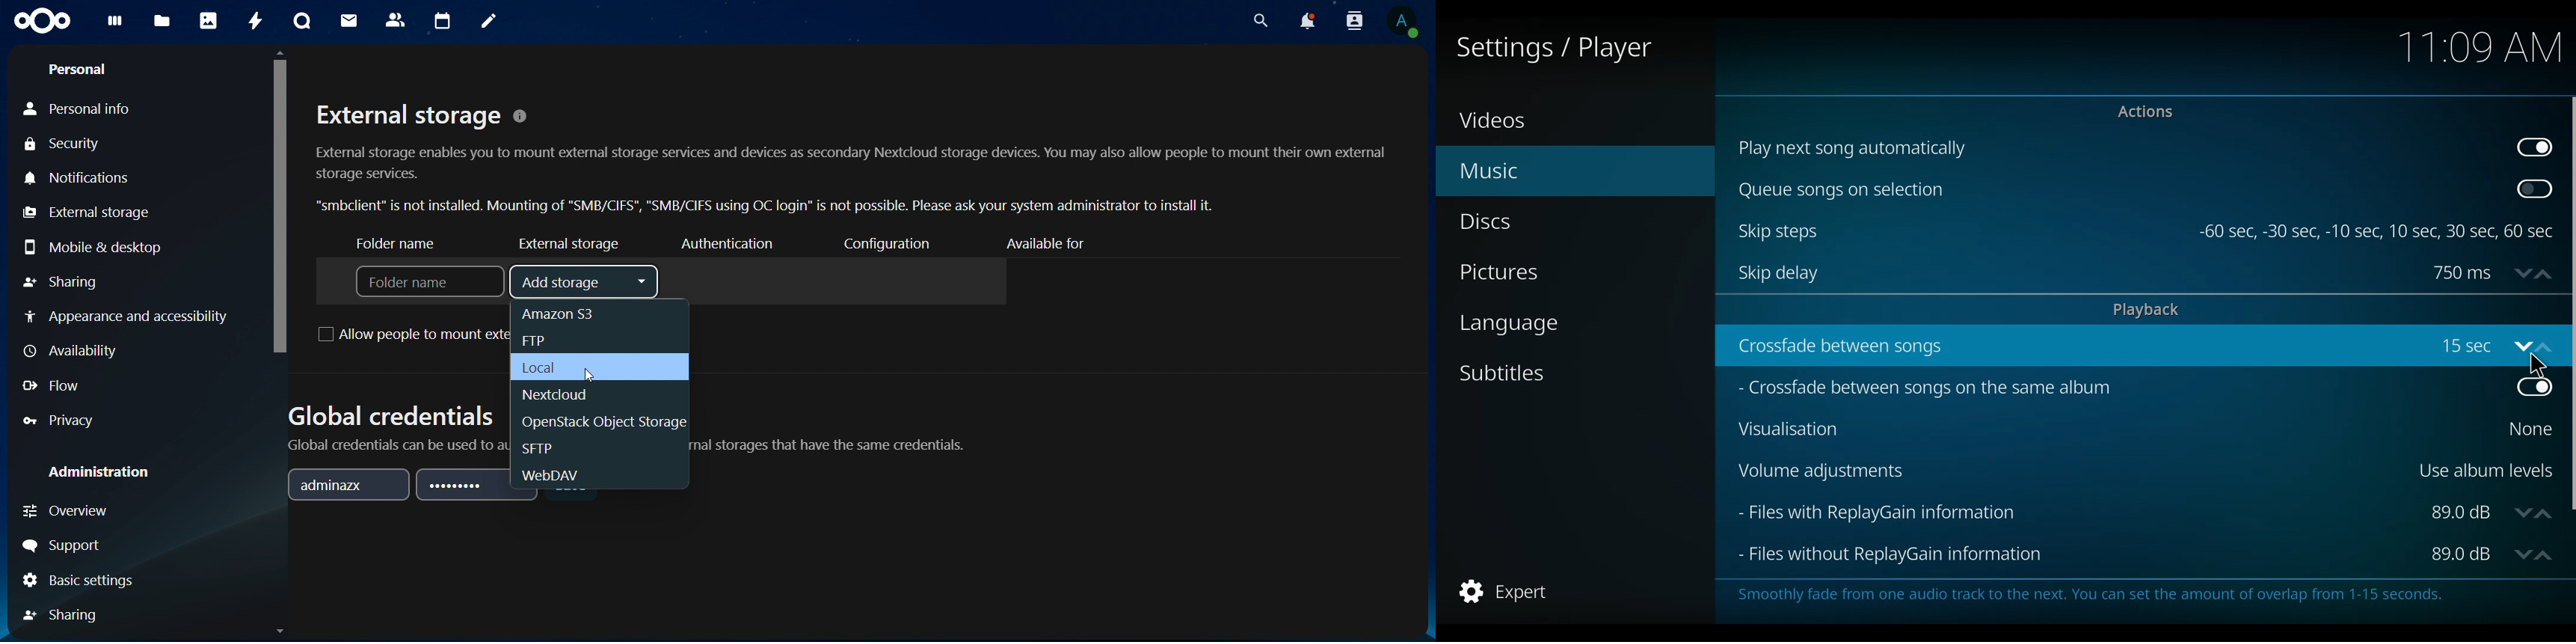 Image resolution: width=2576 pixels, height=644 pixels. What do you see at coordinates (2463, 513) in the screenshot?
I see `Files wit PlayGain informadion in dB` at bounding box center [2463, 513].